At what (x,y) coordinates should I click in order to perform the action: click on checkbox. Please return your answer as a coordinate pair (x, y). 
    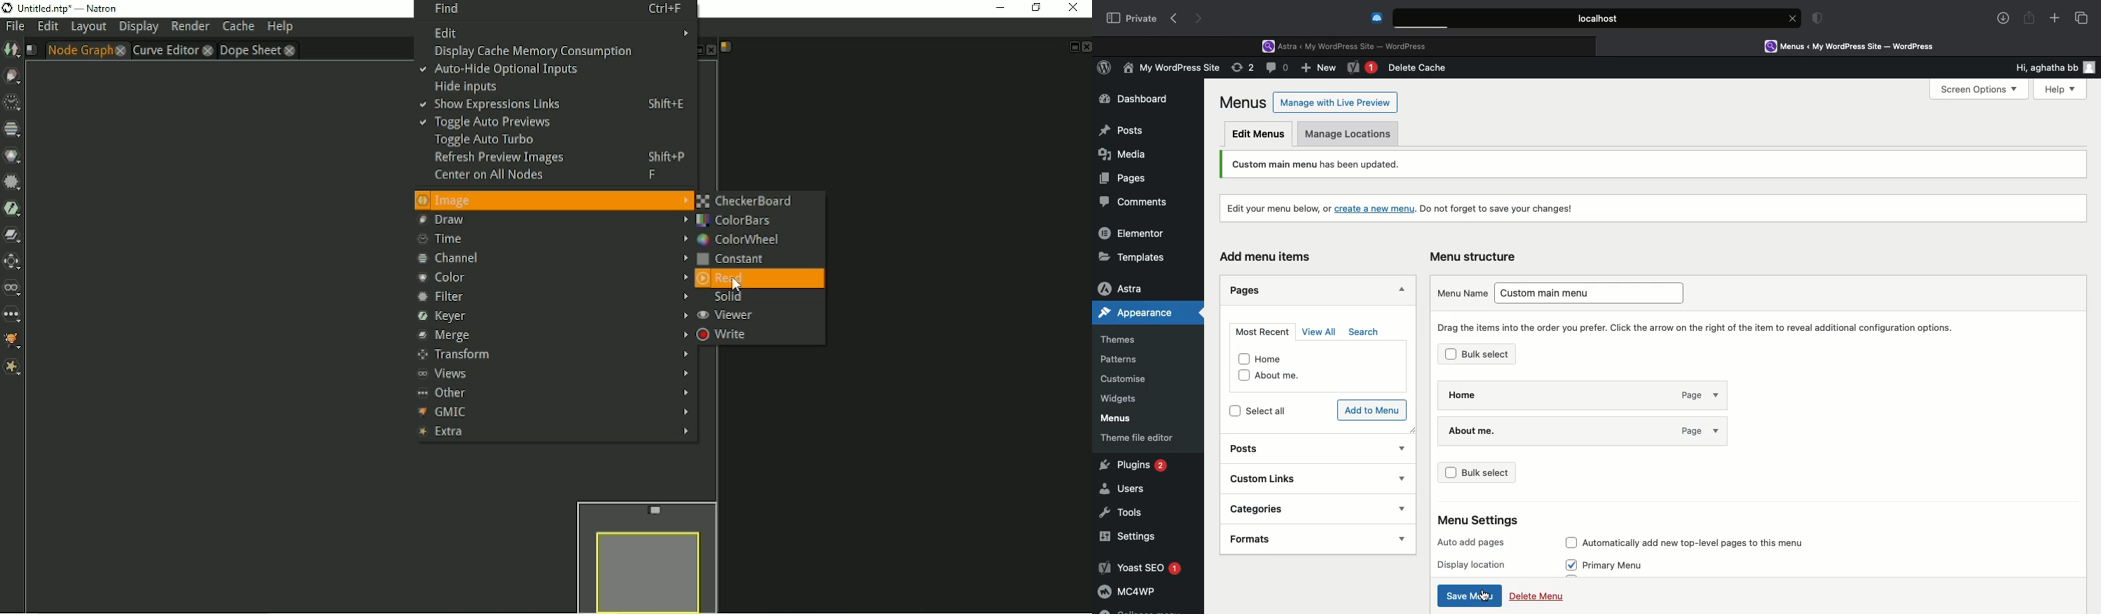
    Looking at the image, I should click on (1572, 564).